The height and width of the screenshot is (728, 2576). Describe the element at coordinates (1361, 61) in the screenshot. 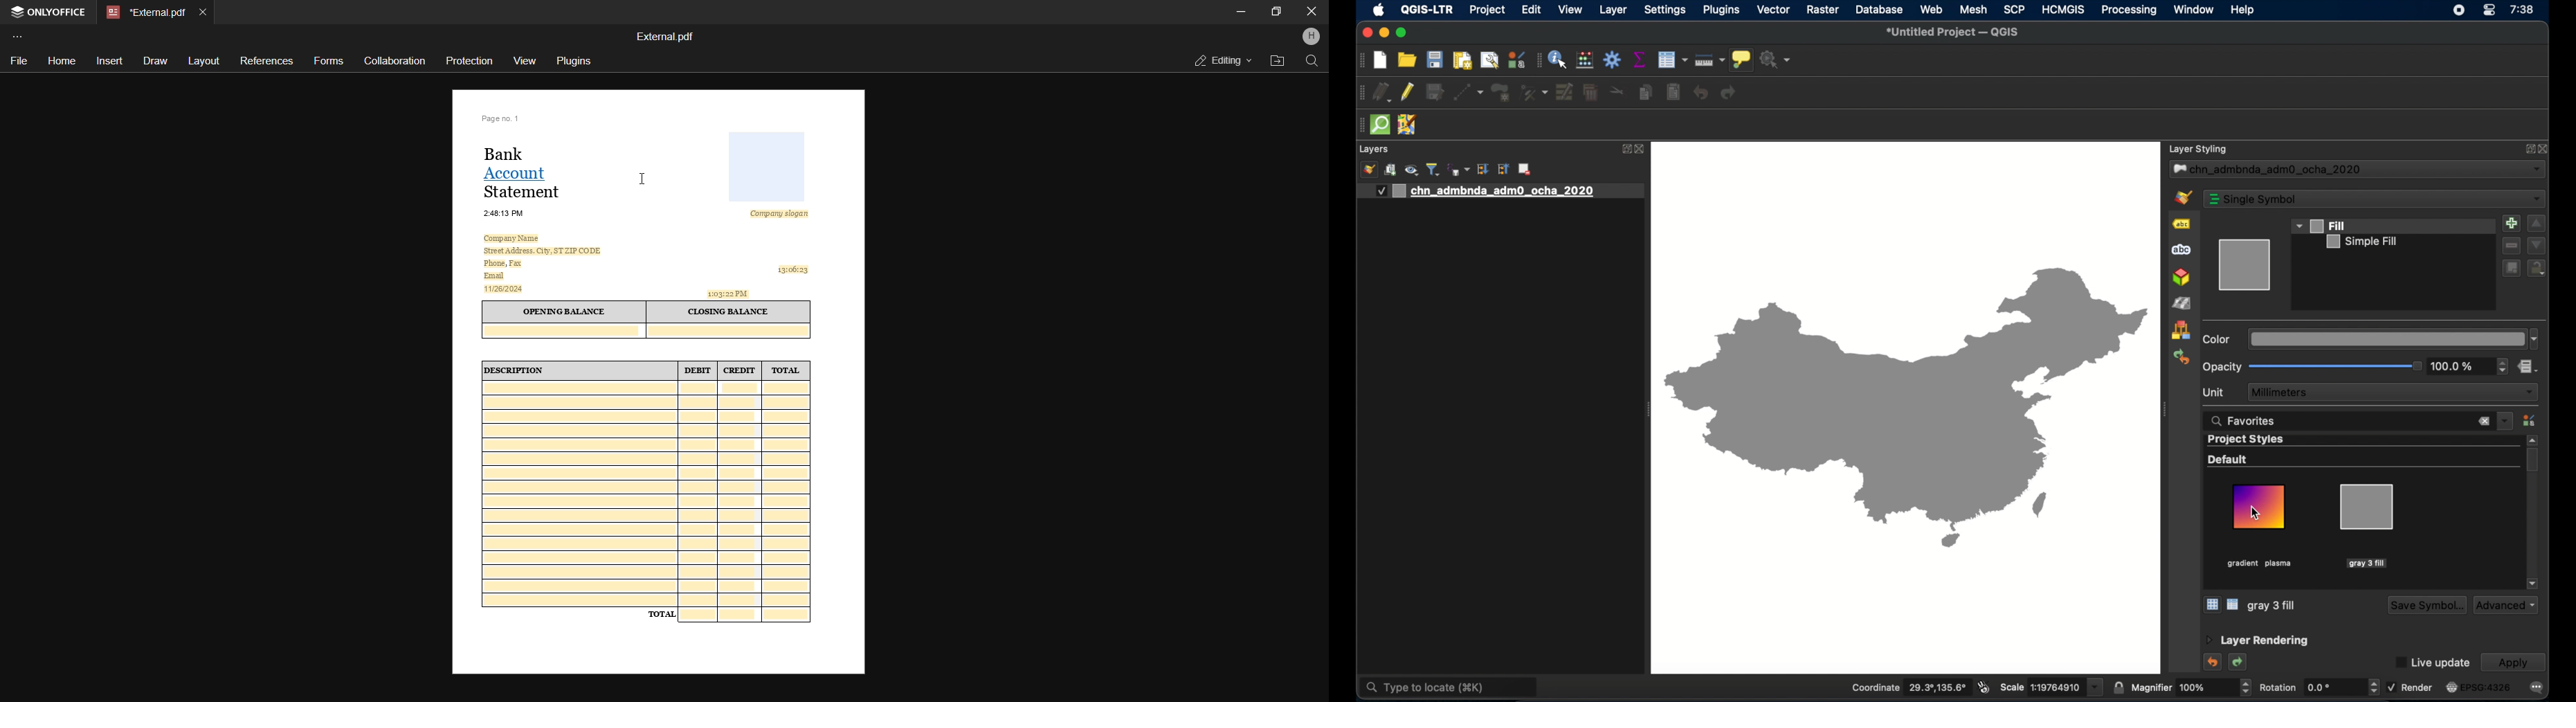

I see `drag handle` at that location.